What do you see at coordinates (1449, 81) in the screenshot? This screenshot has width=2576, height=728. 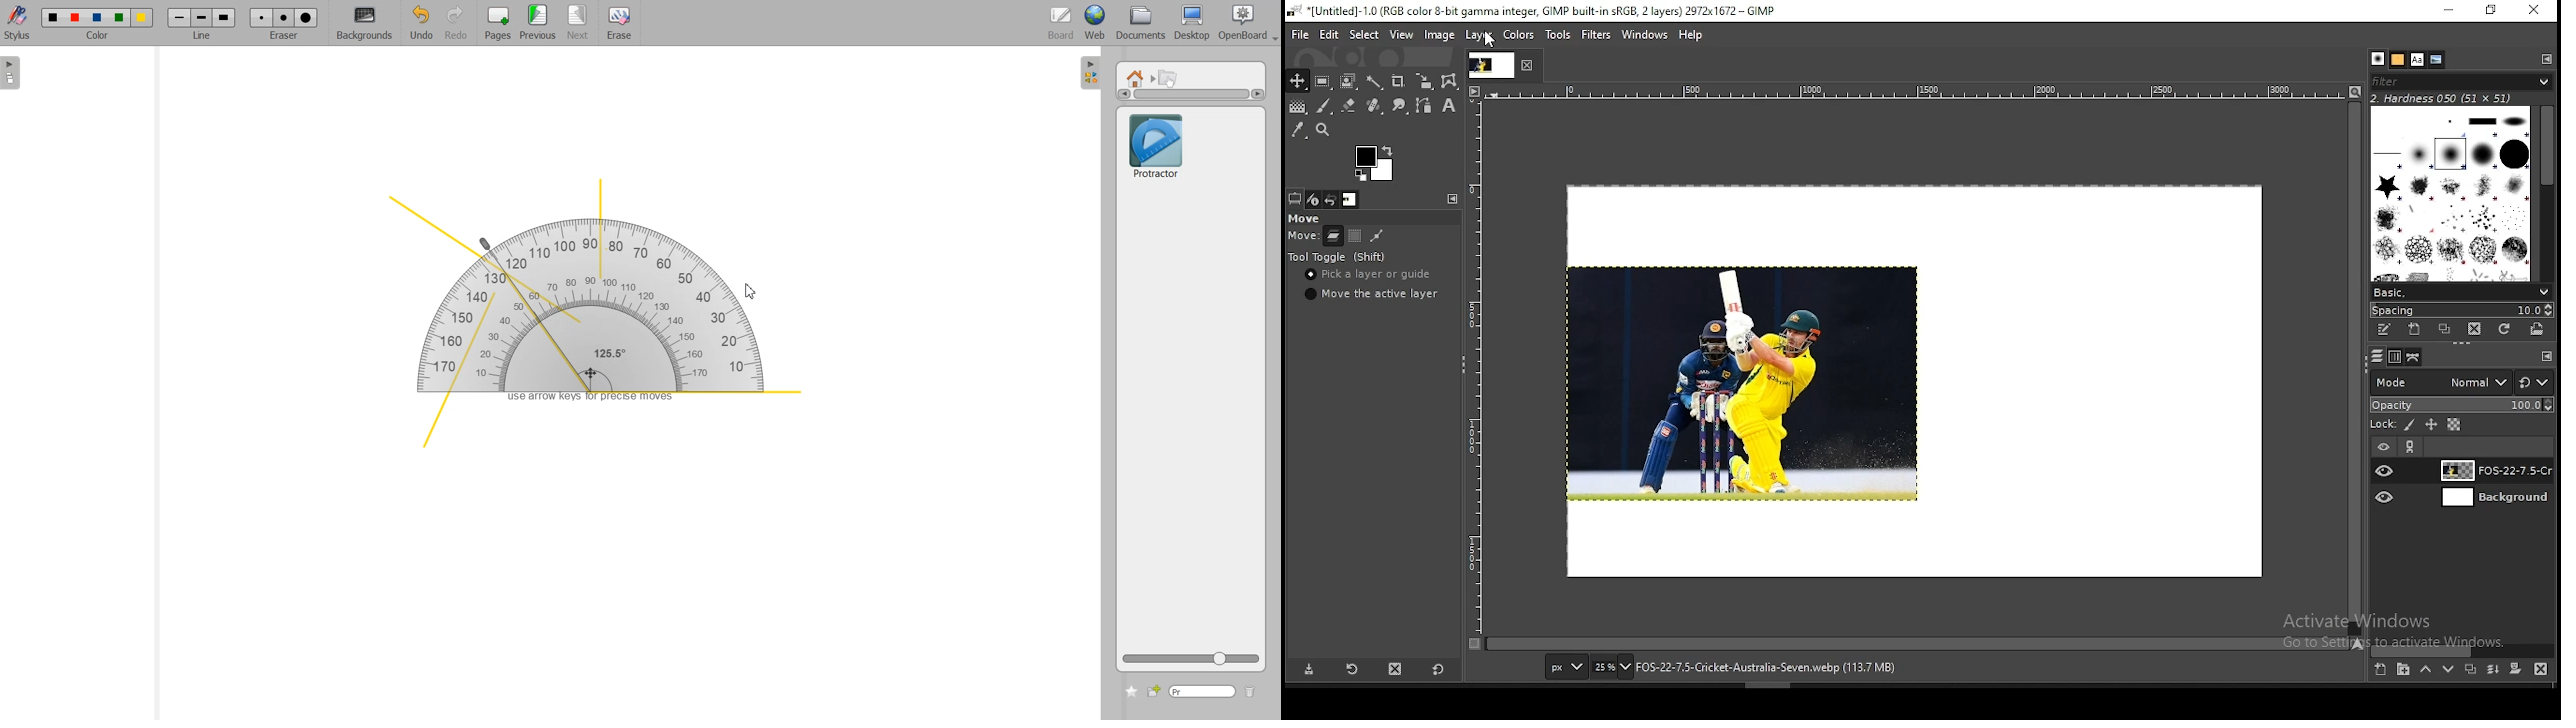 I see `wrap transform` at bounding box center [1449, 81].